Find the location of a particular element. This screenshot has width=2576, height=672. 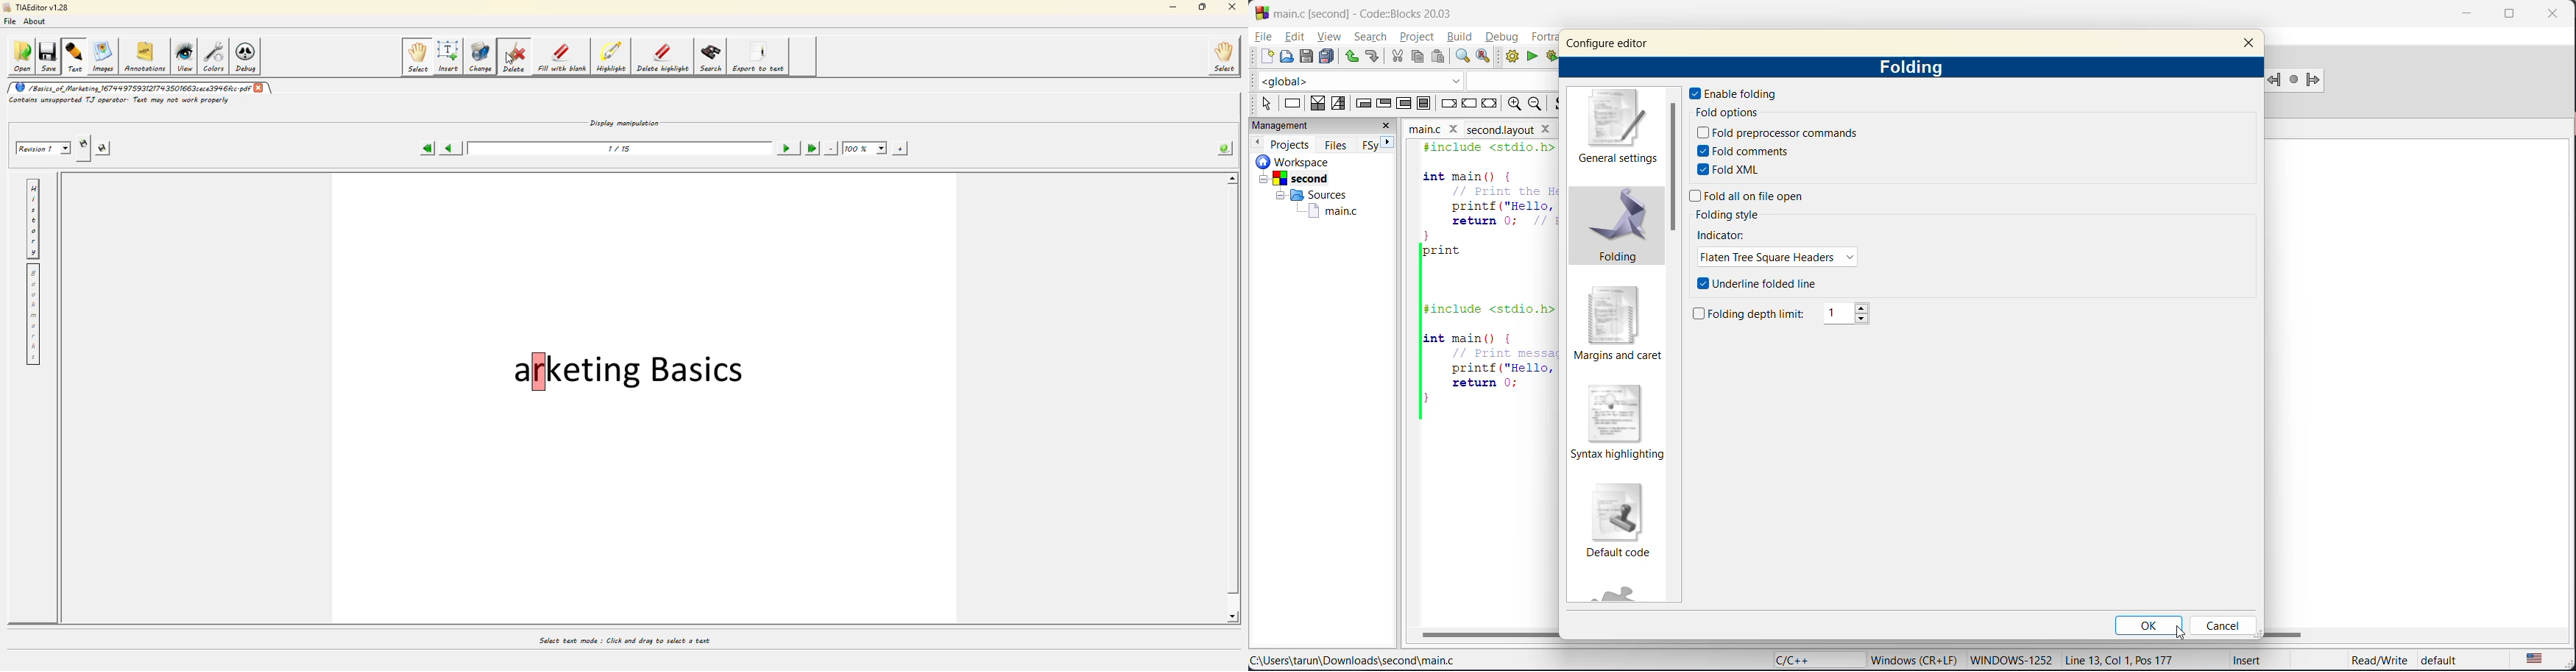

FSy is located at coordinates (1371, 144).